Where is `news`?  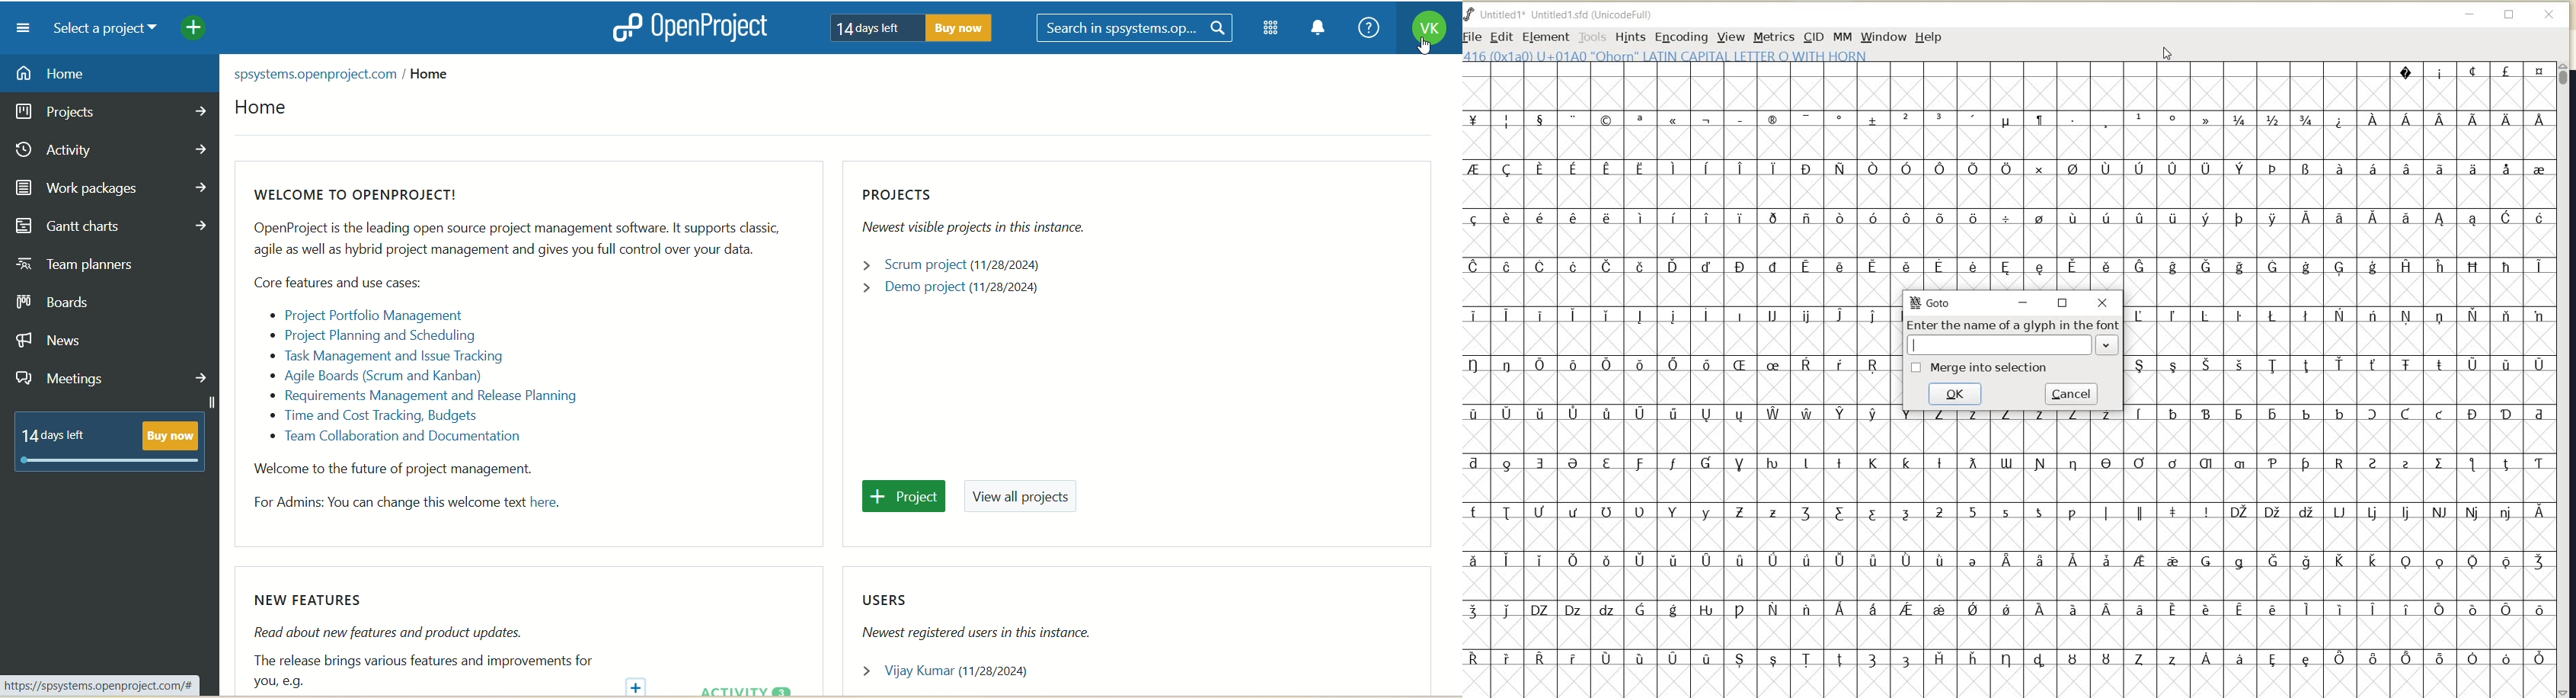 news is located at coordinates (68, 340).